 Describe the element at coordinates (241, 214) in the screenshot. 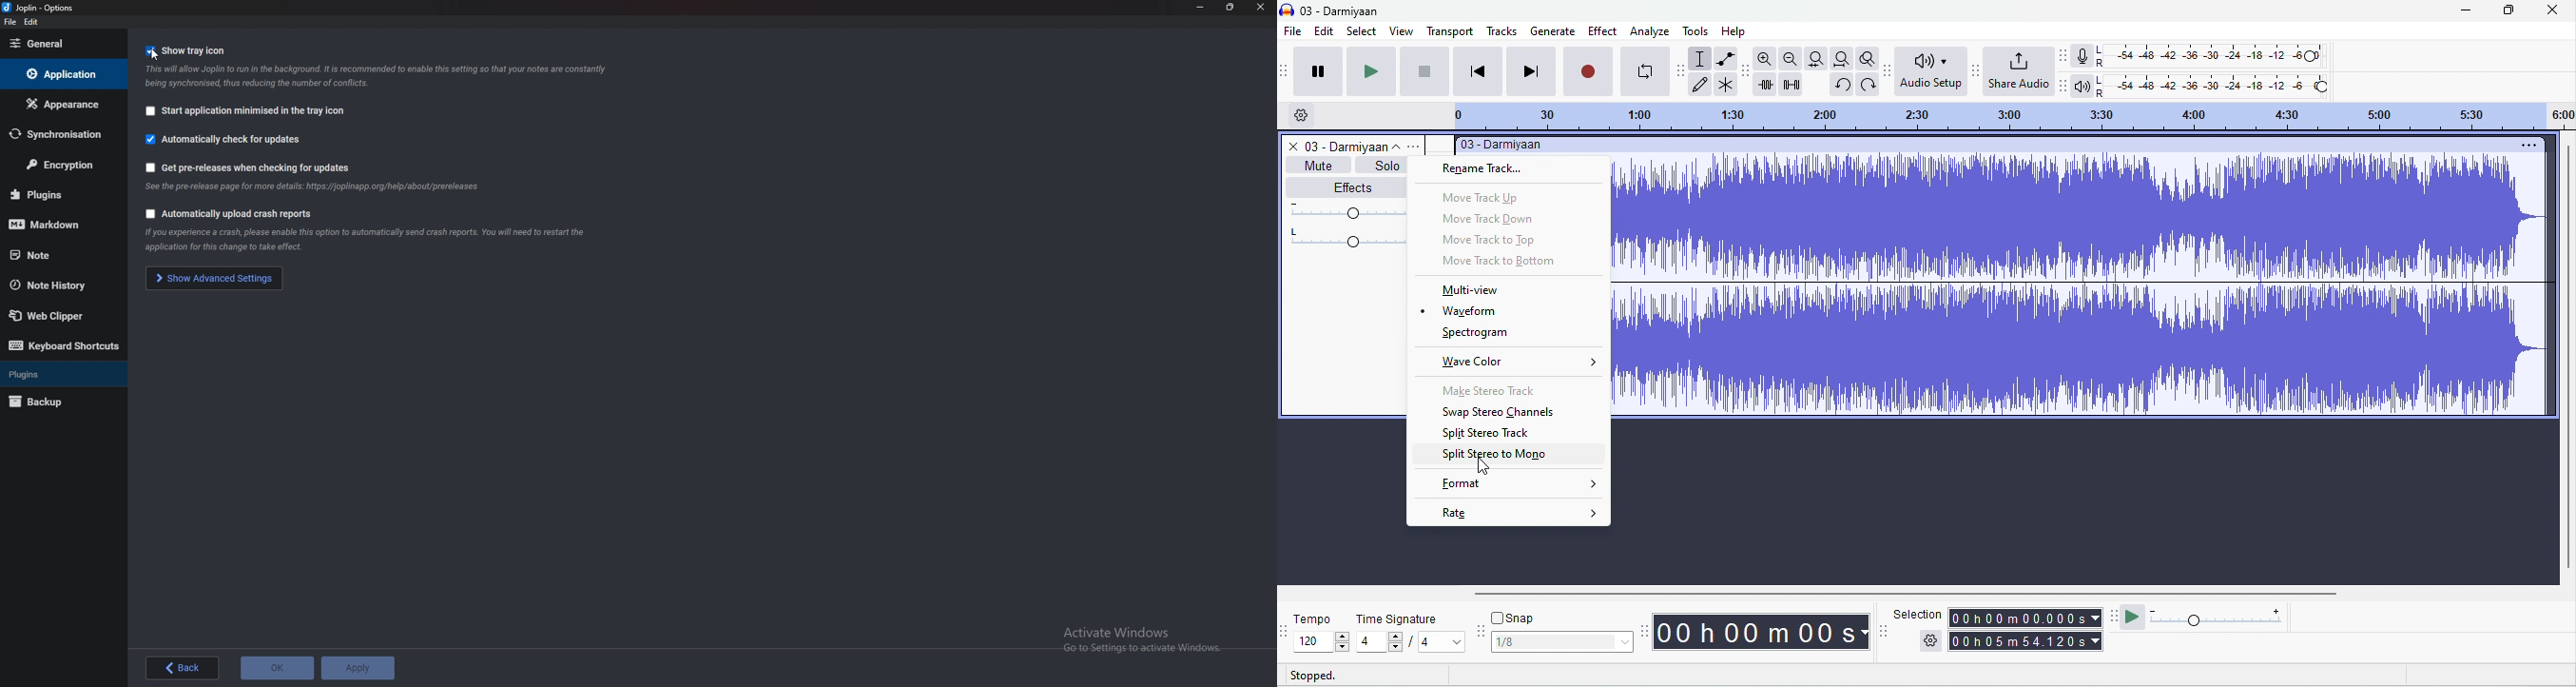

I see `Automatically upload crash reports` at that location.